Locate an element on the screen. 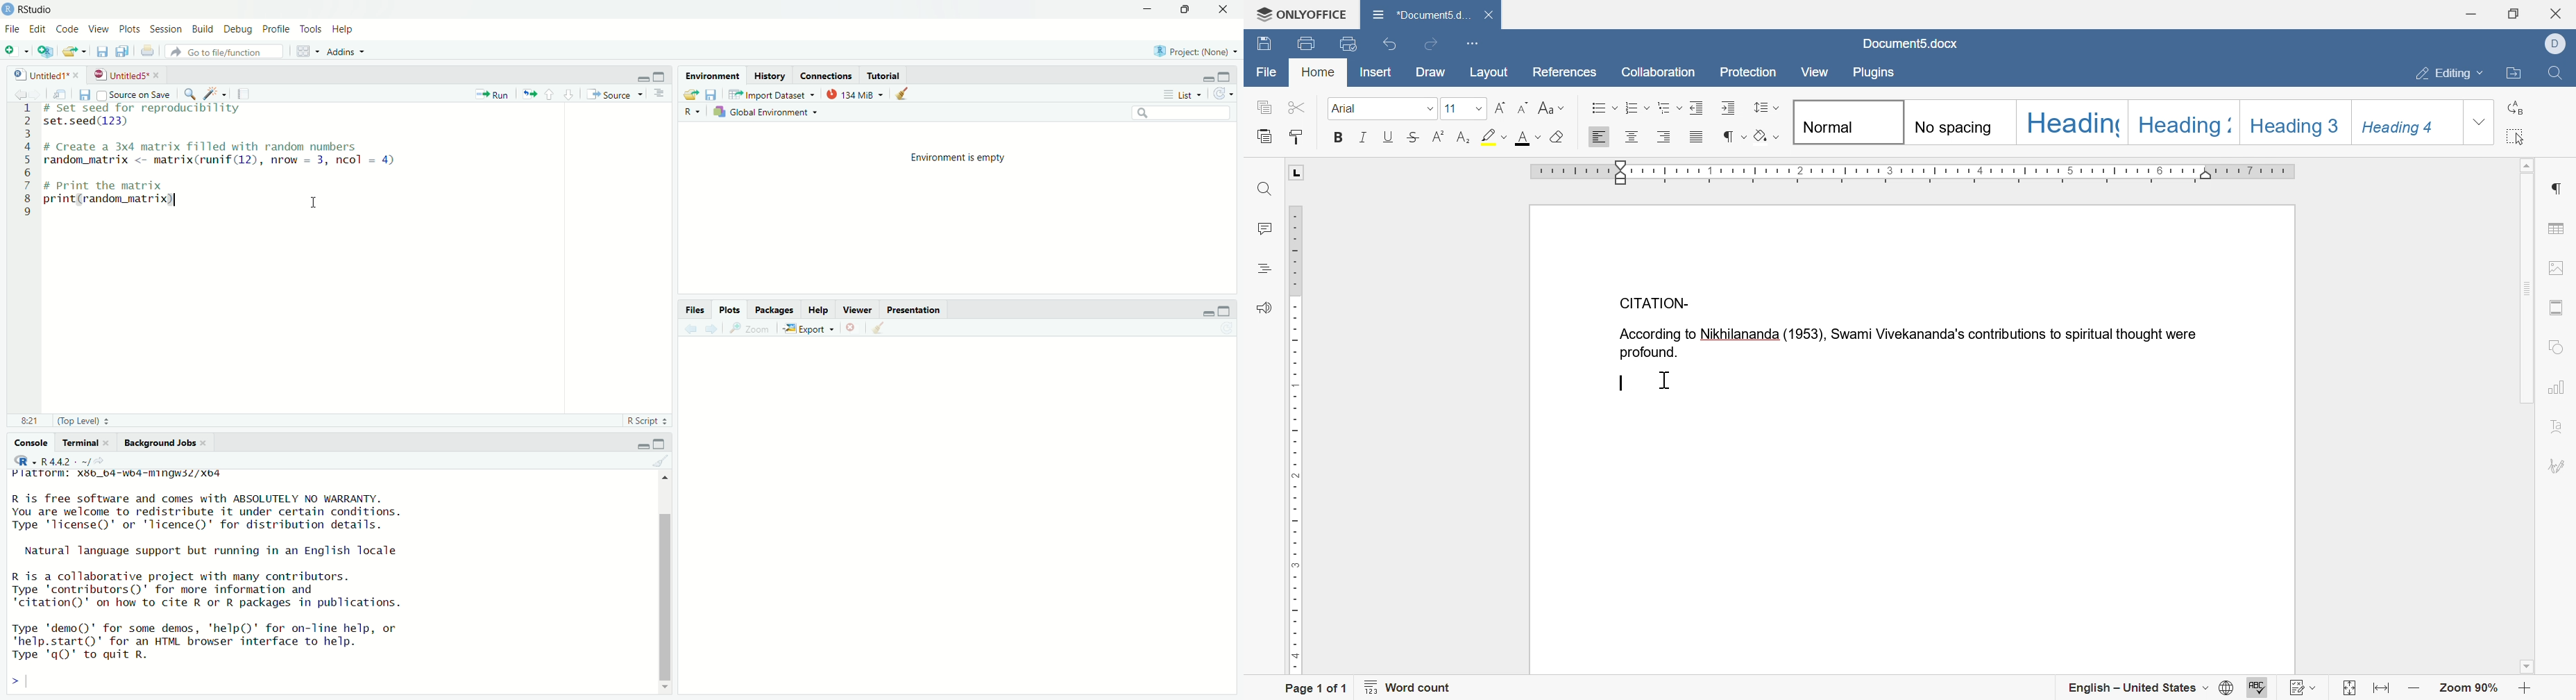 The image size is (2576, 700). upward is located at coordinates (550, 93).